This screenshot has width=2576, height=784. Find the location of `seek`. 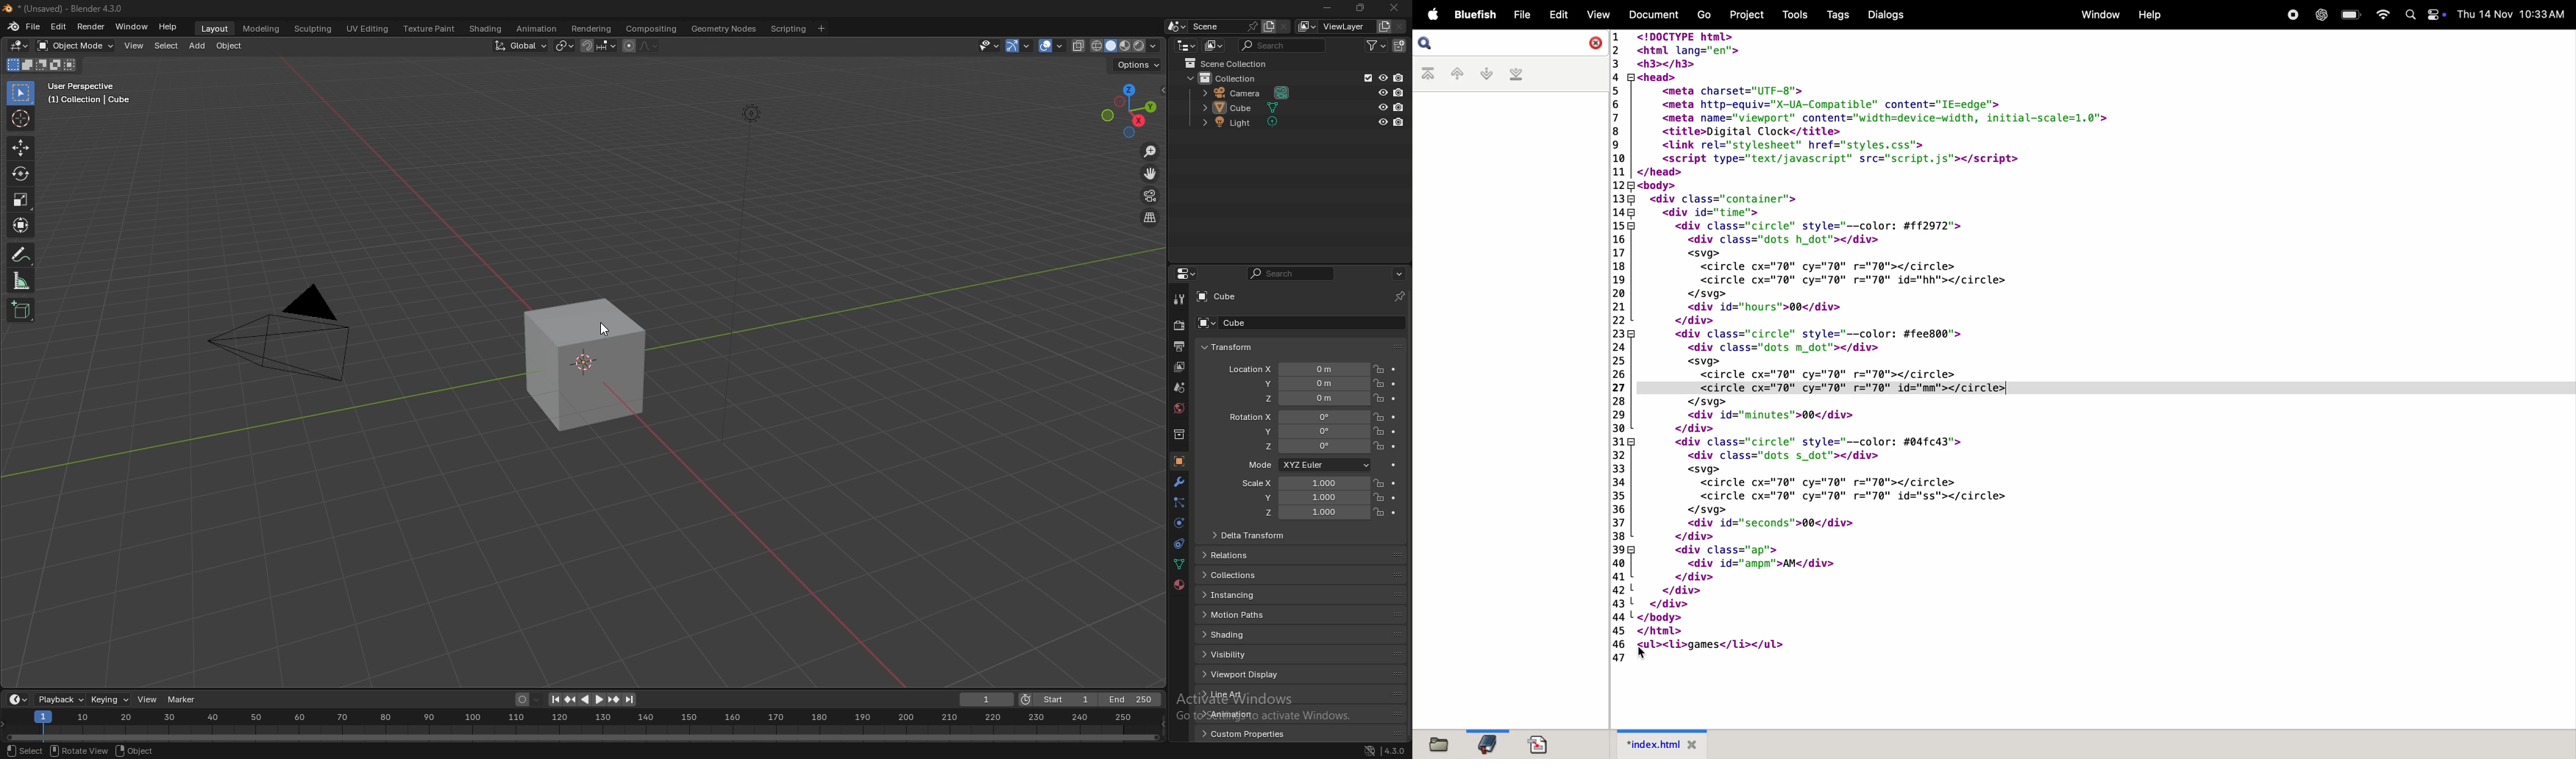

seek is located at coordinates (583, 727).